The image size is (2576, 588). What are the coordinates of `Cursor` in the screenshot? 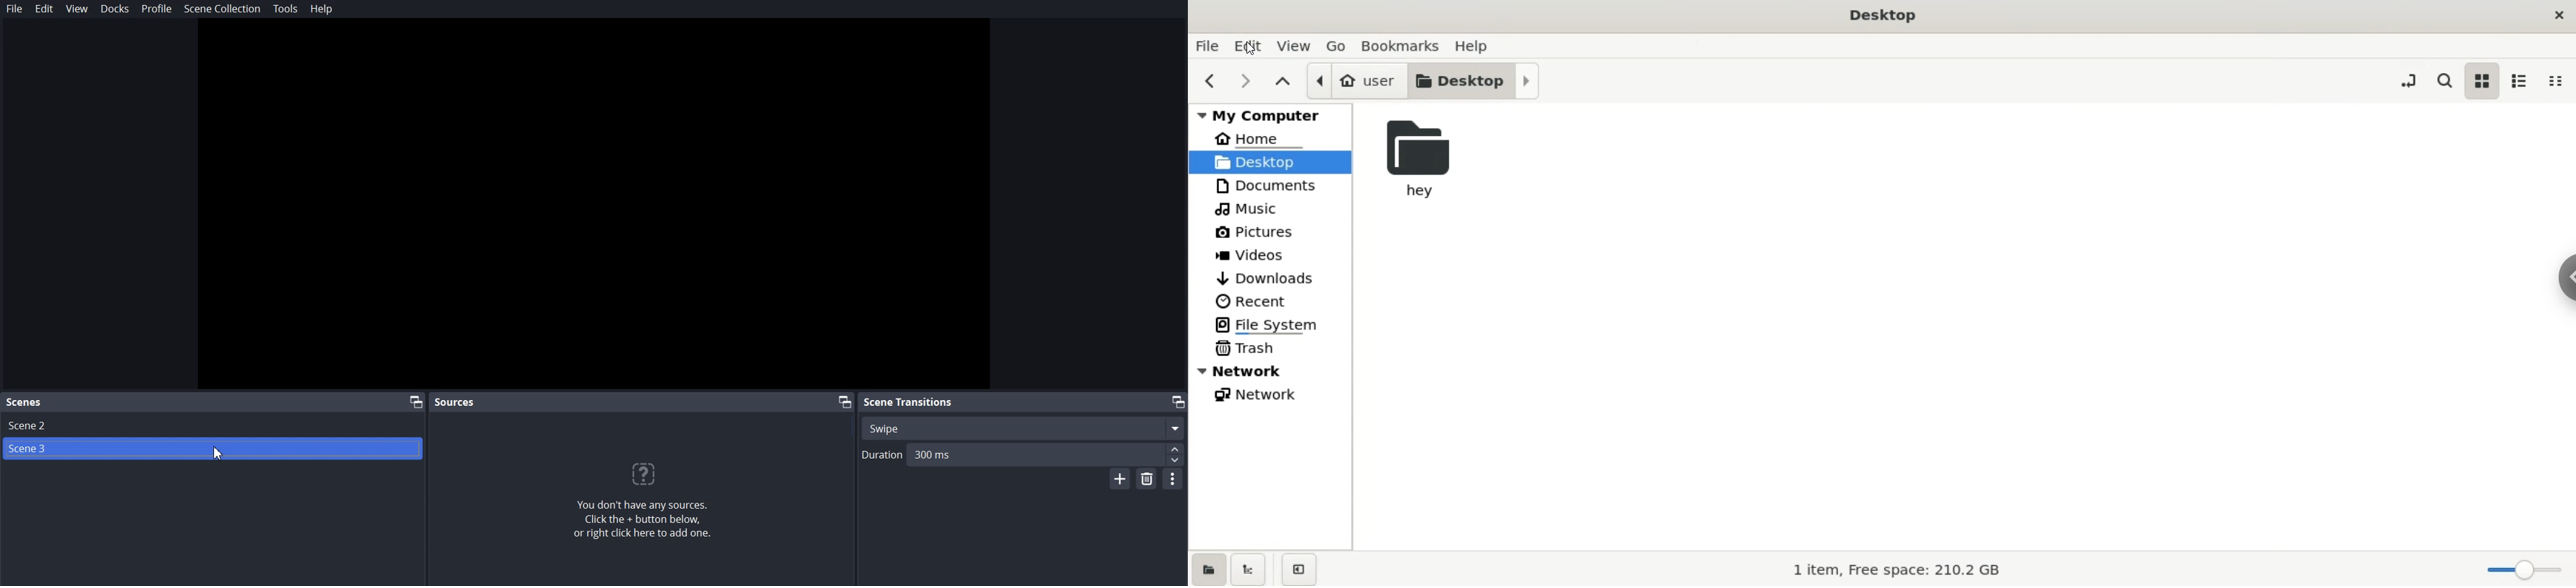 It's located at (217, 453).